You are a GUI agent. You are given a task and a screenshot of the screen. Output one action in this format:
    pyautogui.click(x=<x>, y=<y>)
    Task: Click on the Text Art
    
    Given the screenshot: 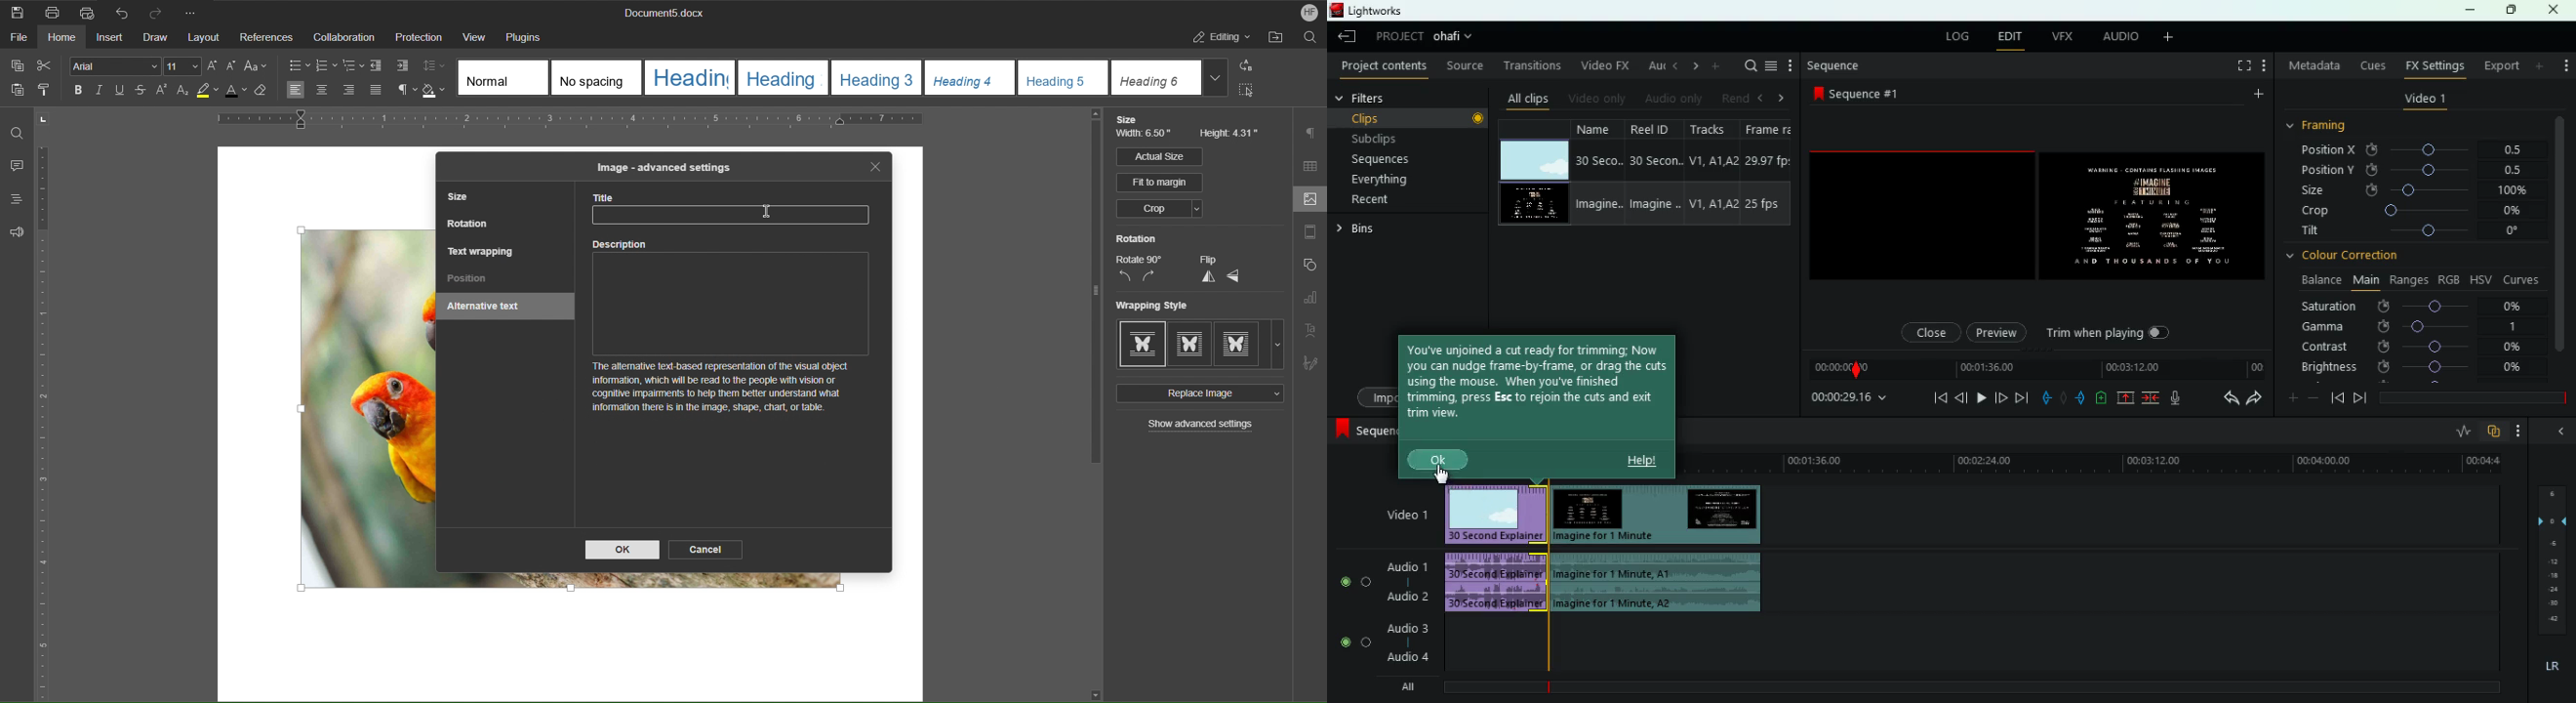 What is the action you would take?
    pyautogui.click(x=1312, y=329)
    